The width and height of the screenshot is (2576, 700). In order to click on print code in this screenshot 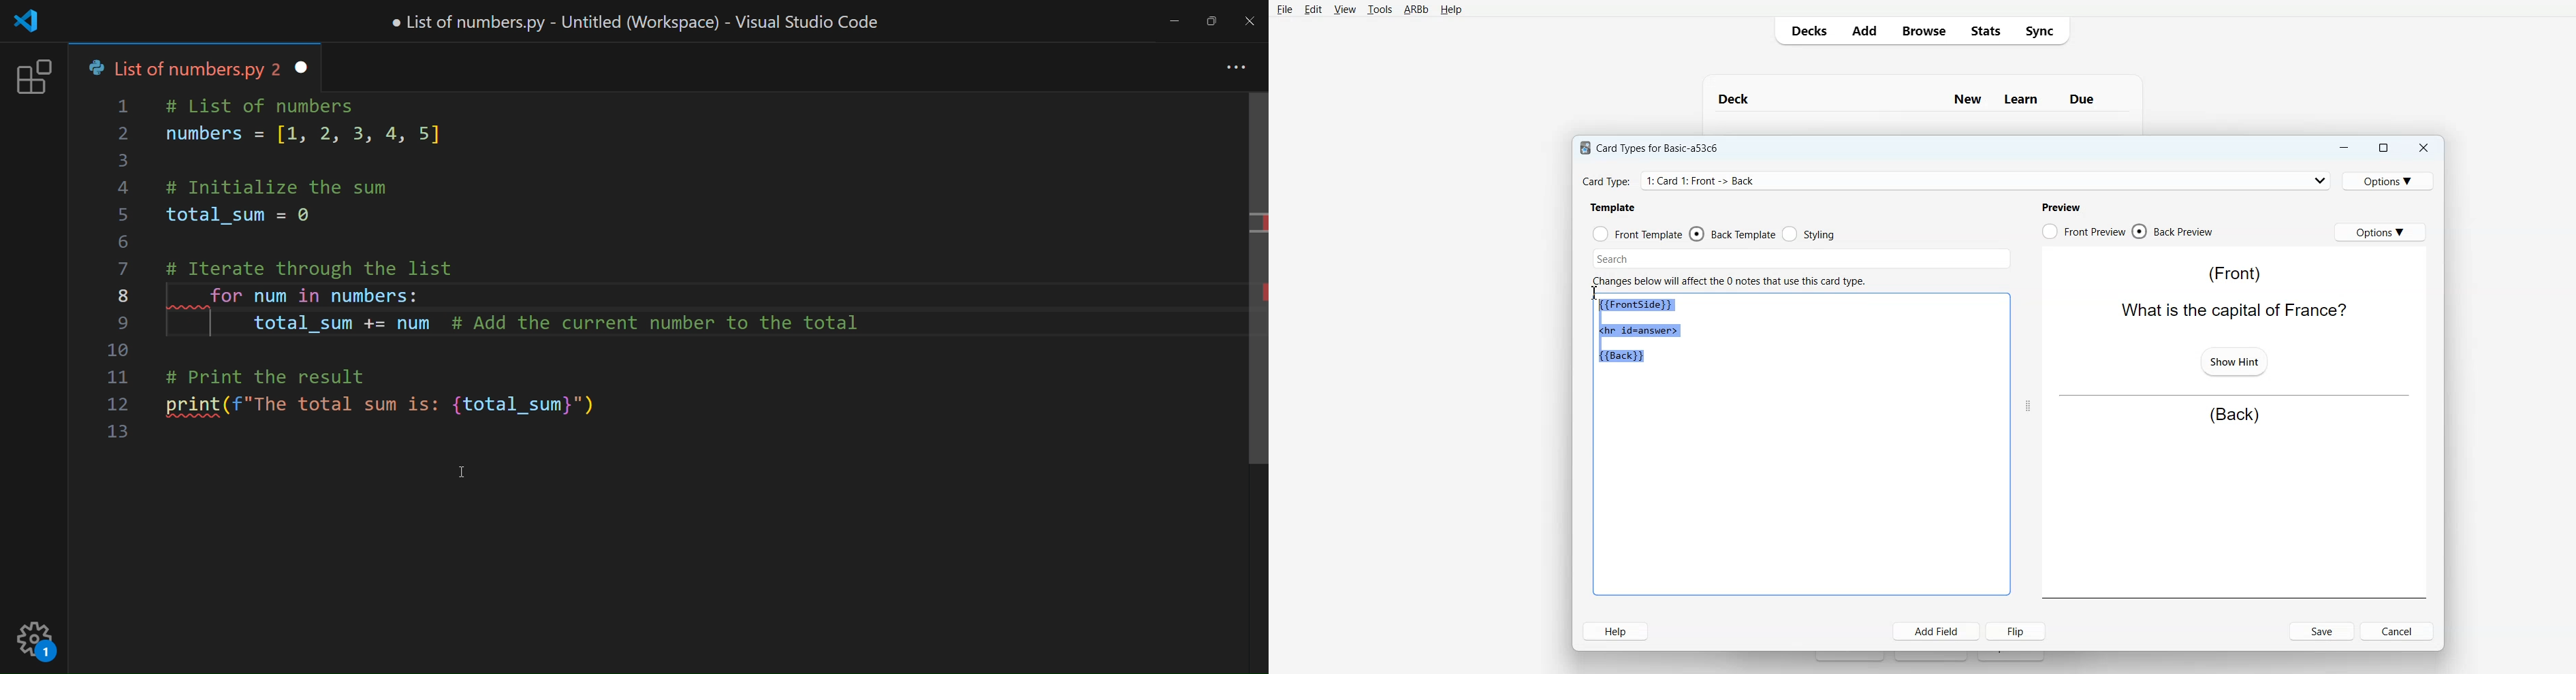, I will do `click(409, 398)`.